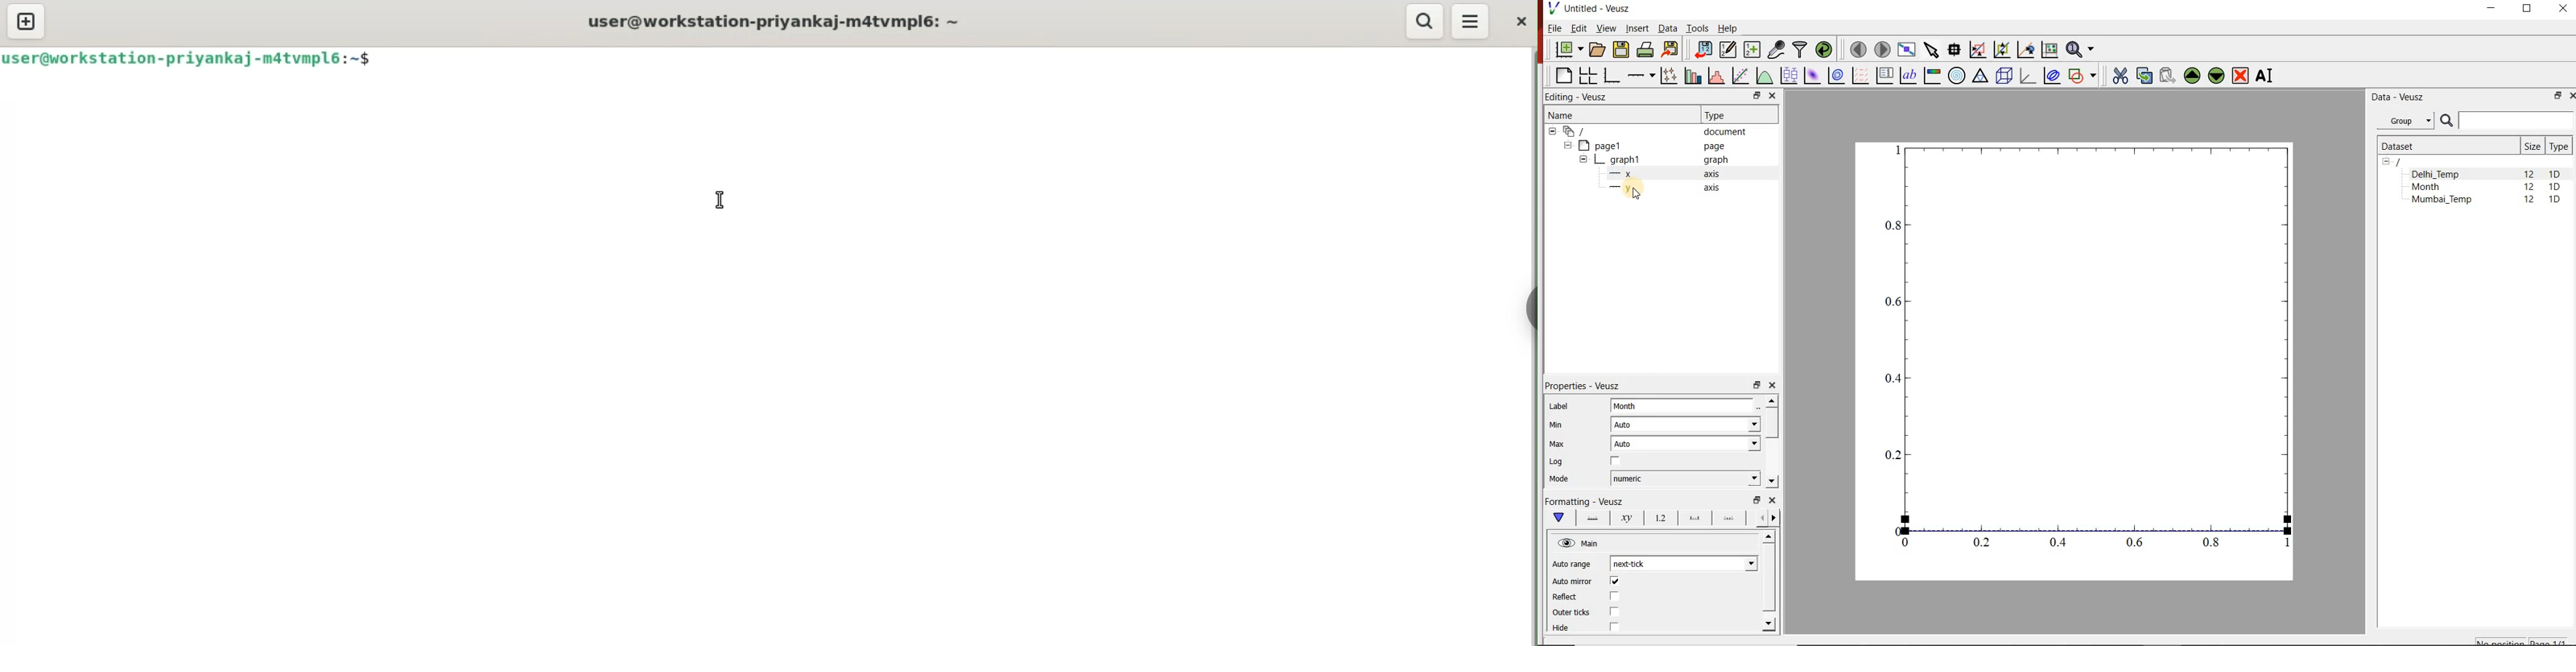 The width and height of the screenshot is (2576, 672). Describe the element at coordinates (1836, 76) in the screenshot. I see `plot a 2d dataset as contours` at that location.